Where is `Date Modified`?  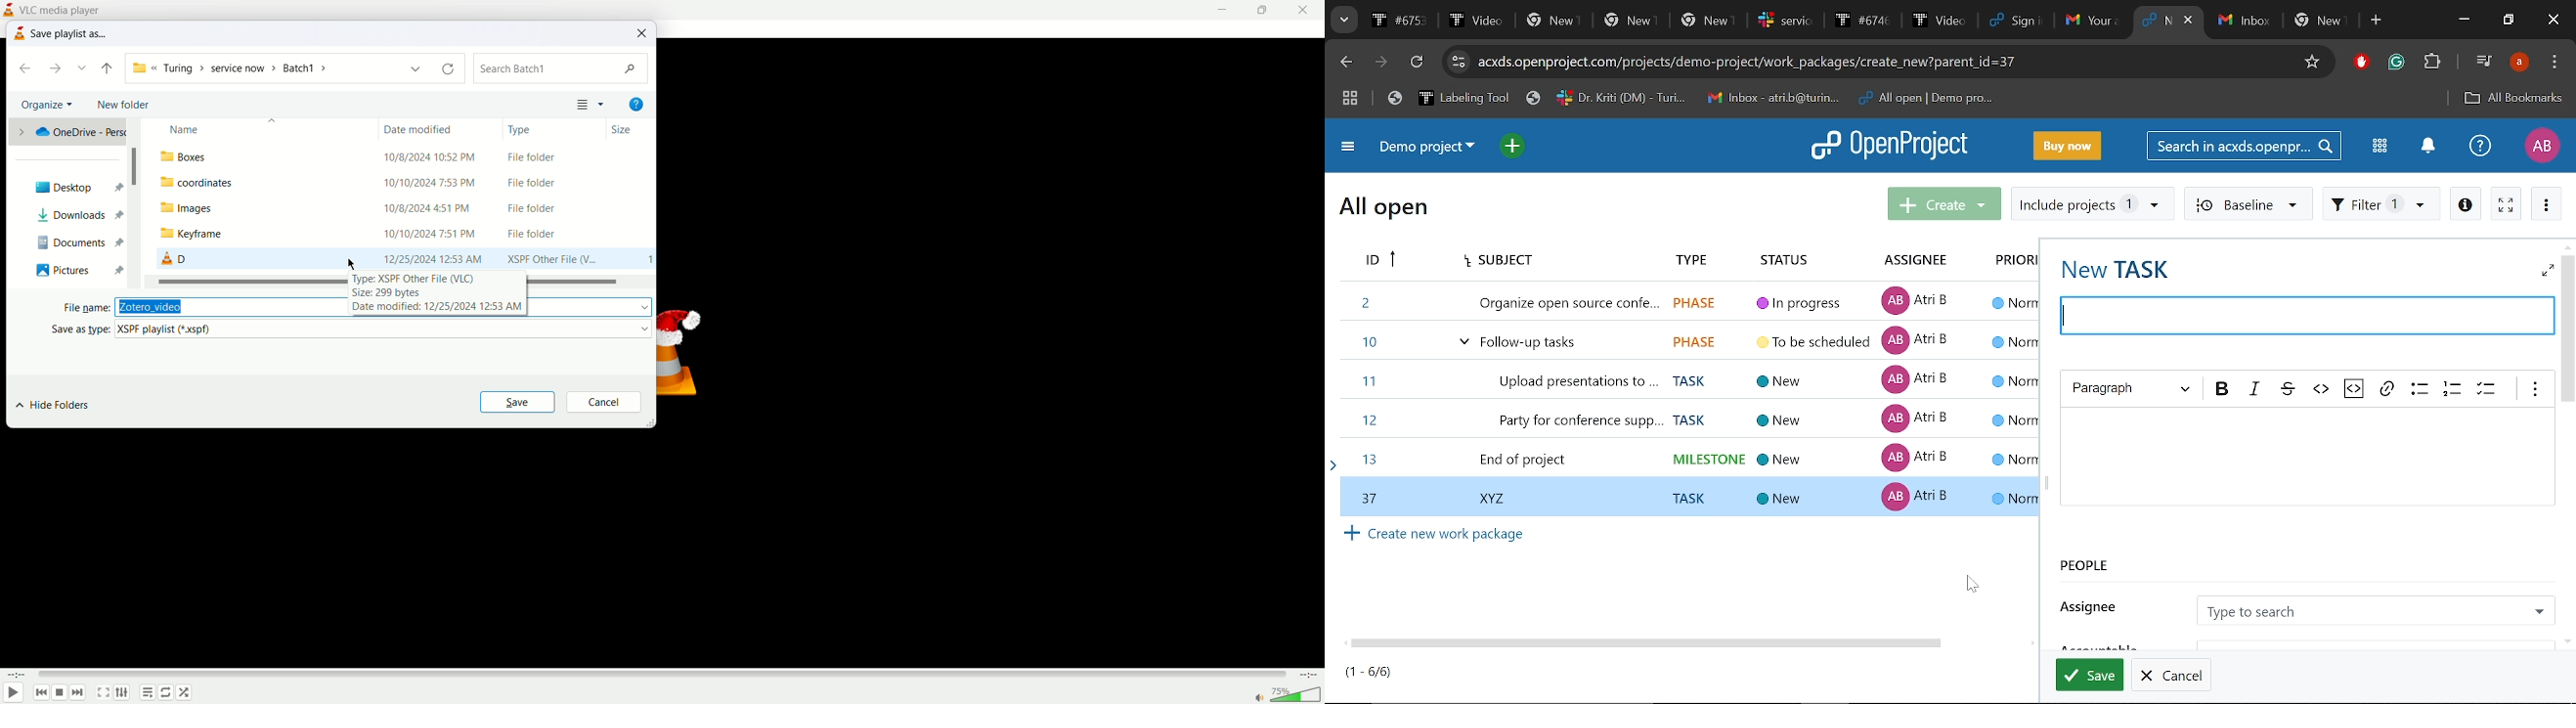 Date Modified is located at coordinates (425, 127).